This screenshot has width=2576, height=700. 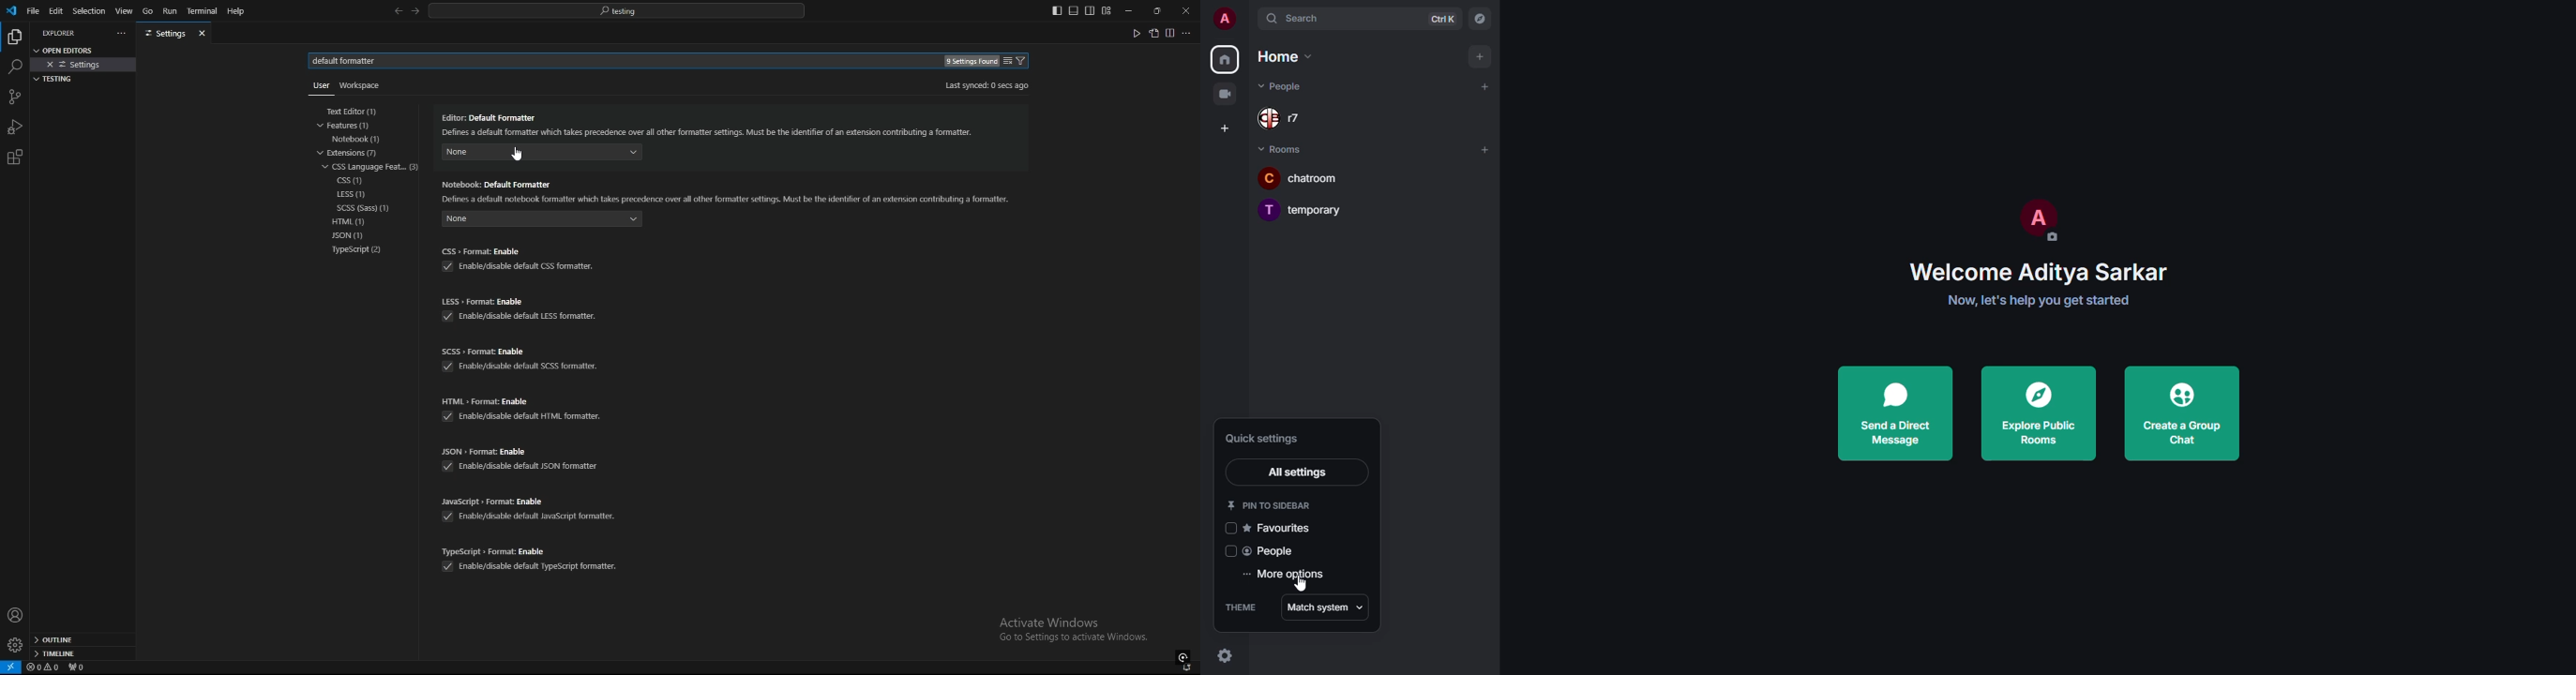 What do you see at coordinates (357, 153) in the screenshot?
I see `extensions` at bounding box center [357, 153].